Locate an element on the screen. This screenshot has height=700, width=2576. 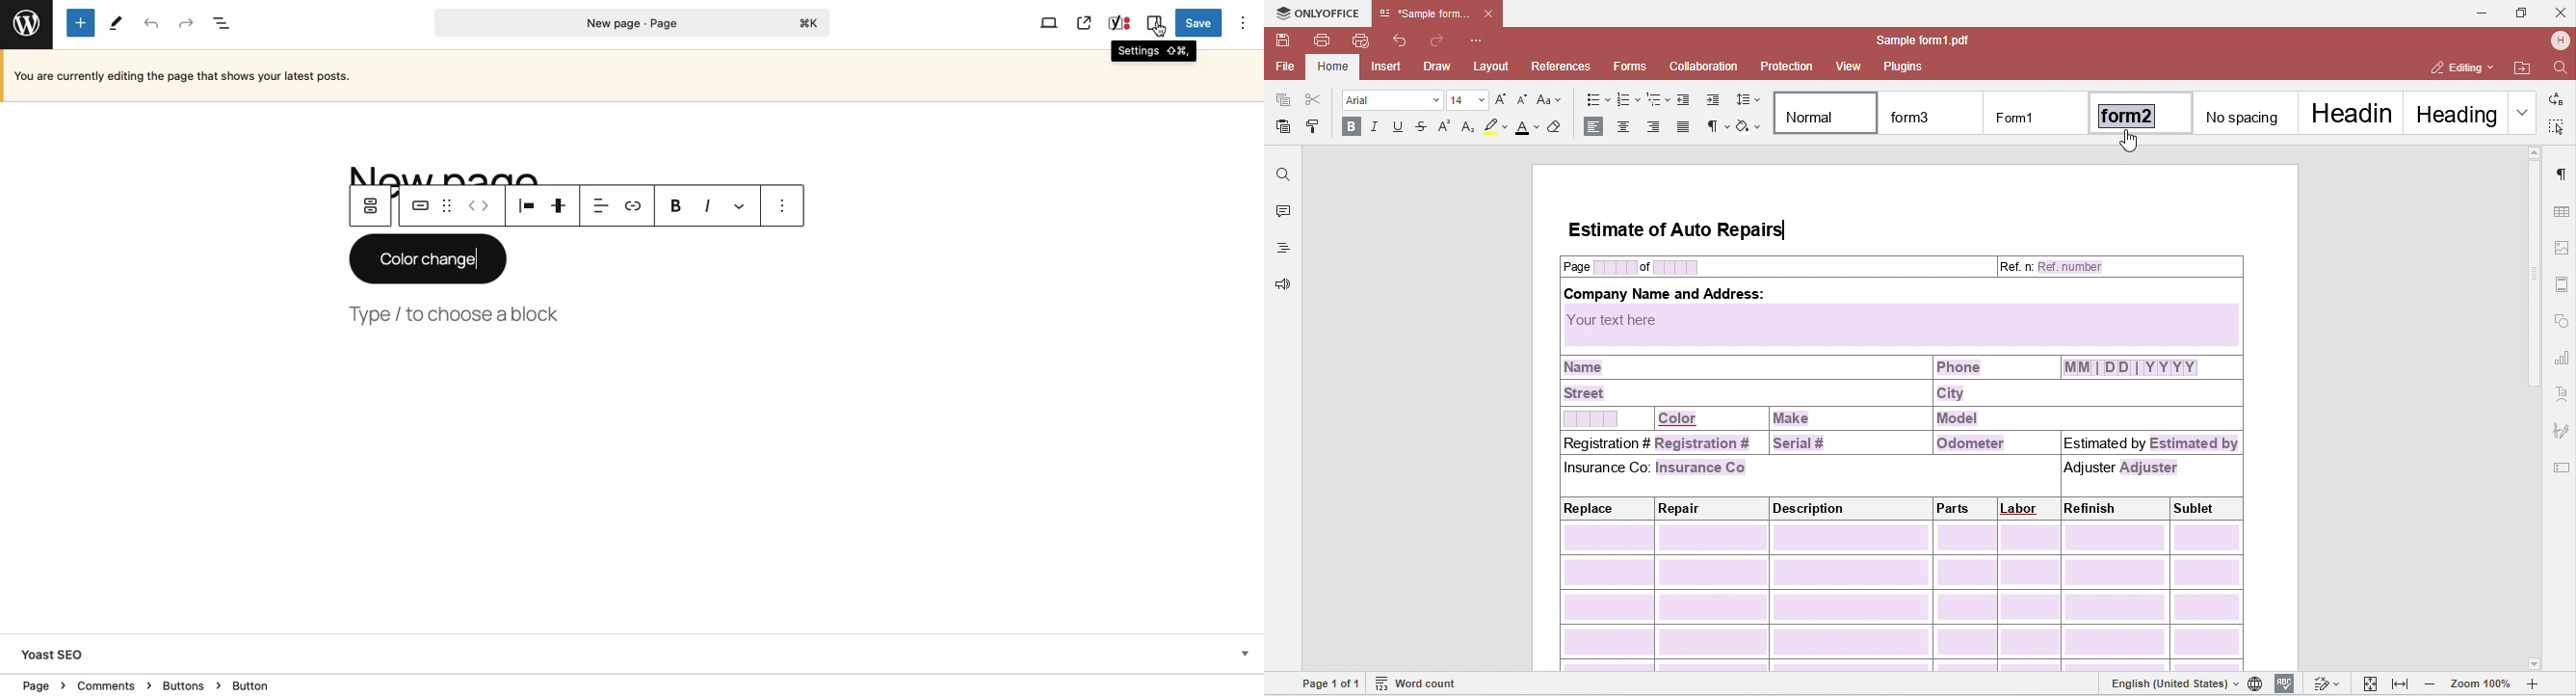
Document overview is located at coordinates (225, 25).